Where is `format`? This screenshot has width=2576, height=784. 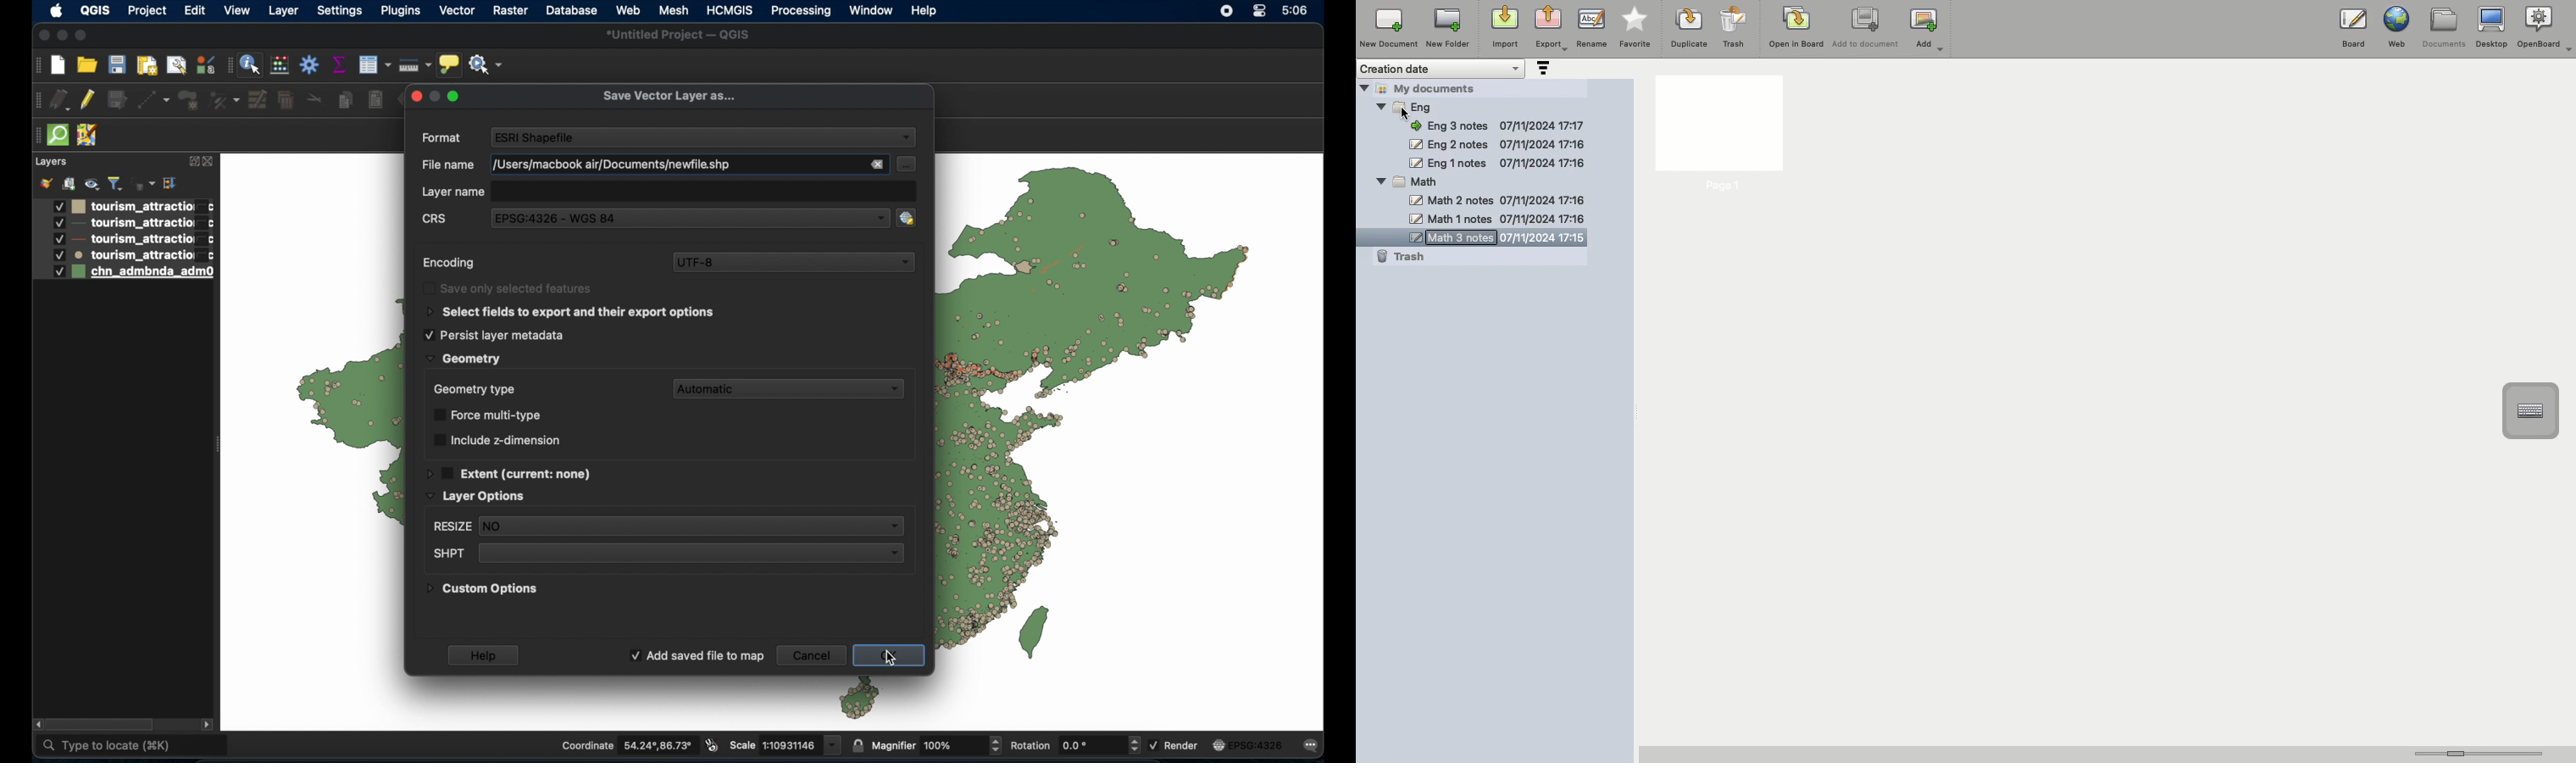
format is located at coordinates (443, 138).